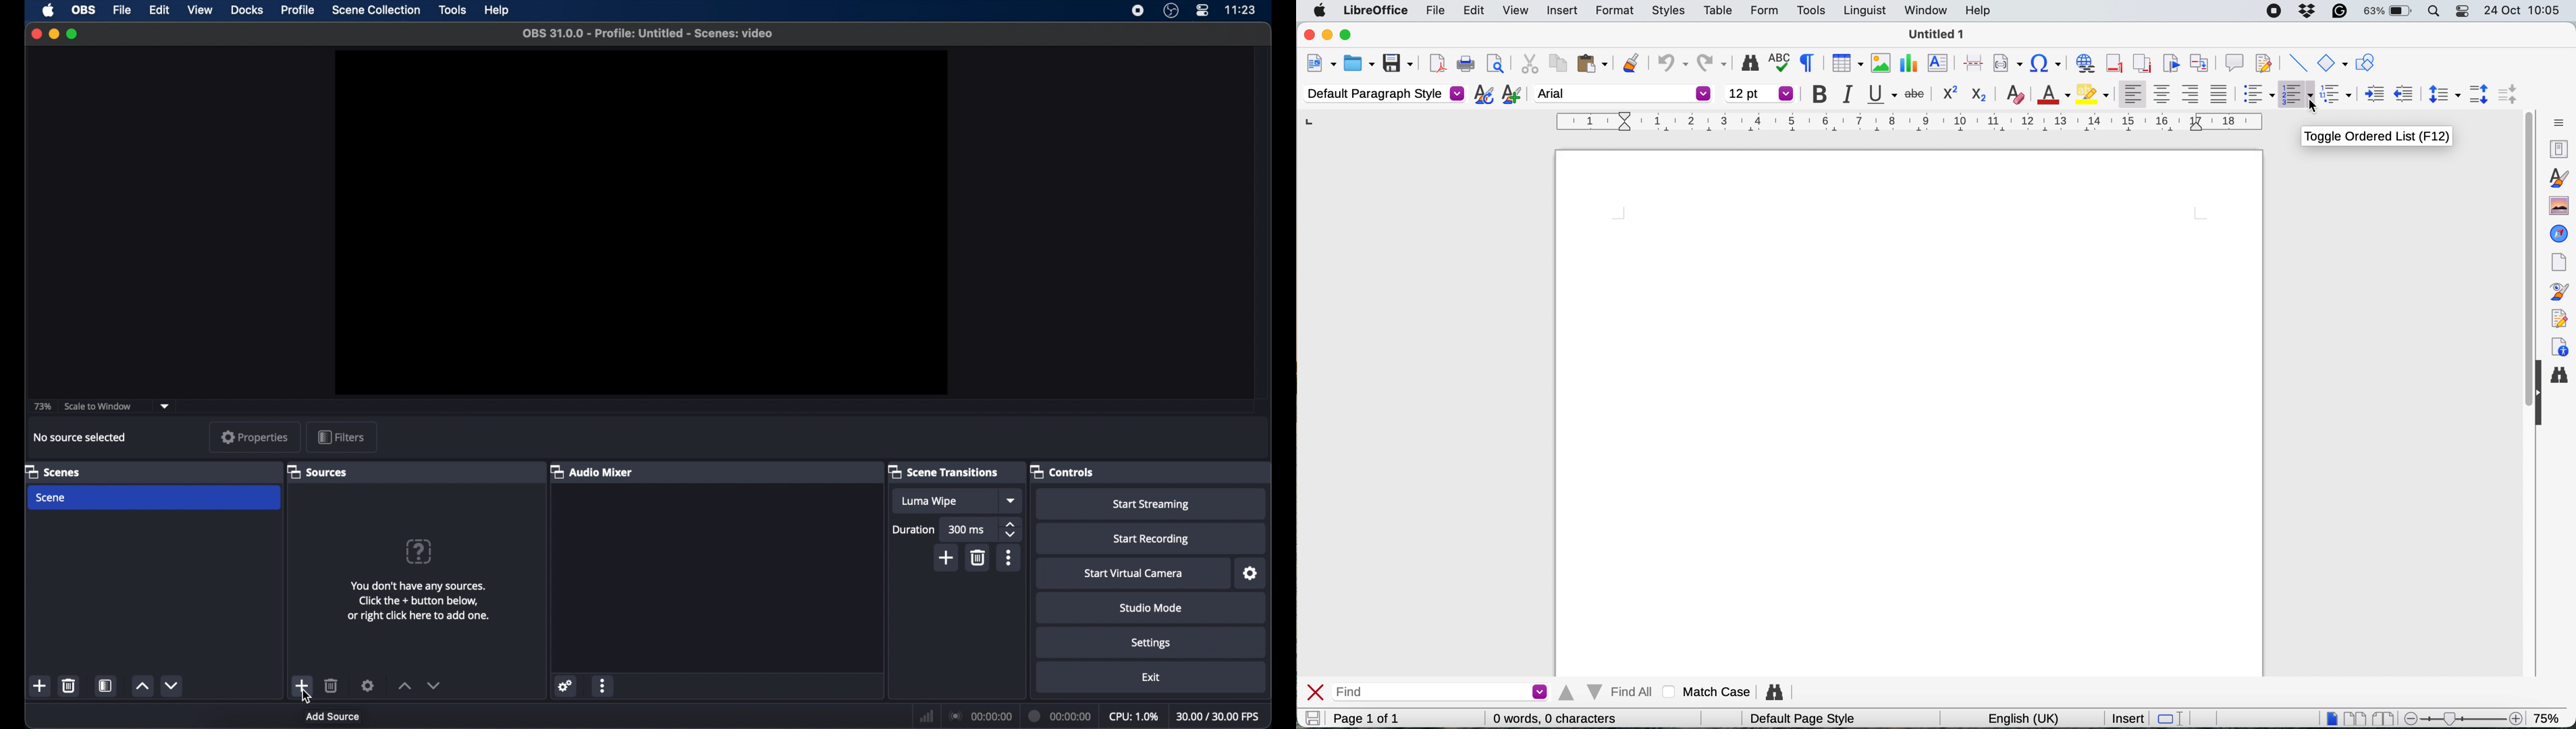  What do you see at coordinates (1557, 63) in the screenshot?
I see `copy` at bounding box center [1557, 63].